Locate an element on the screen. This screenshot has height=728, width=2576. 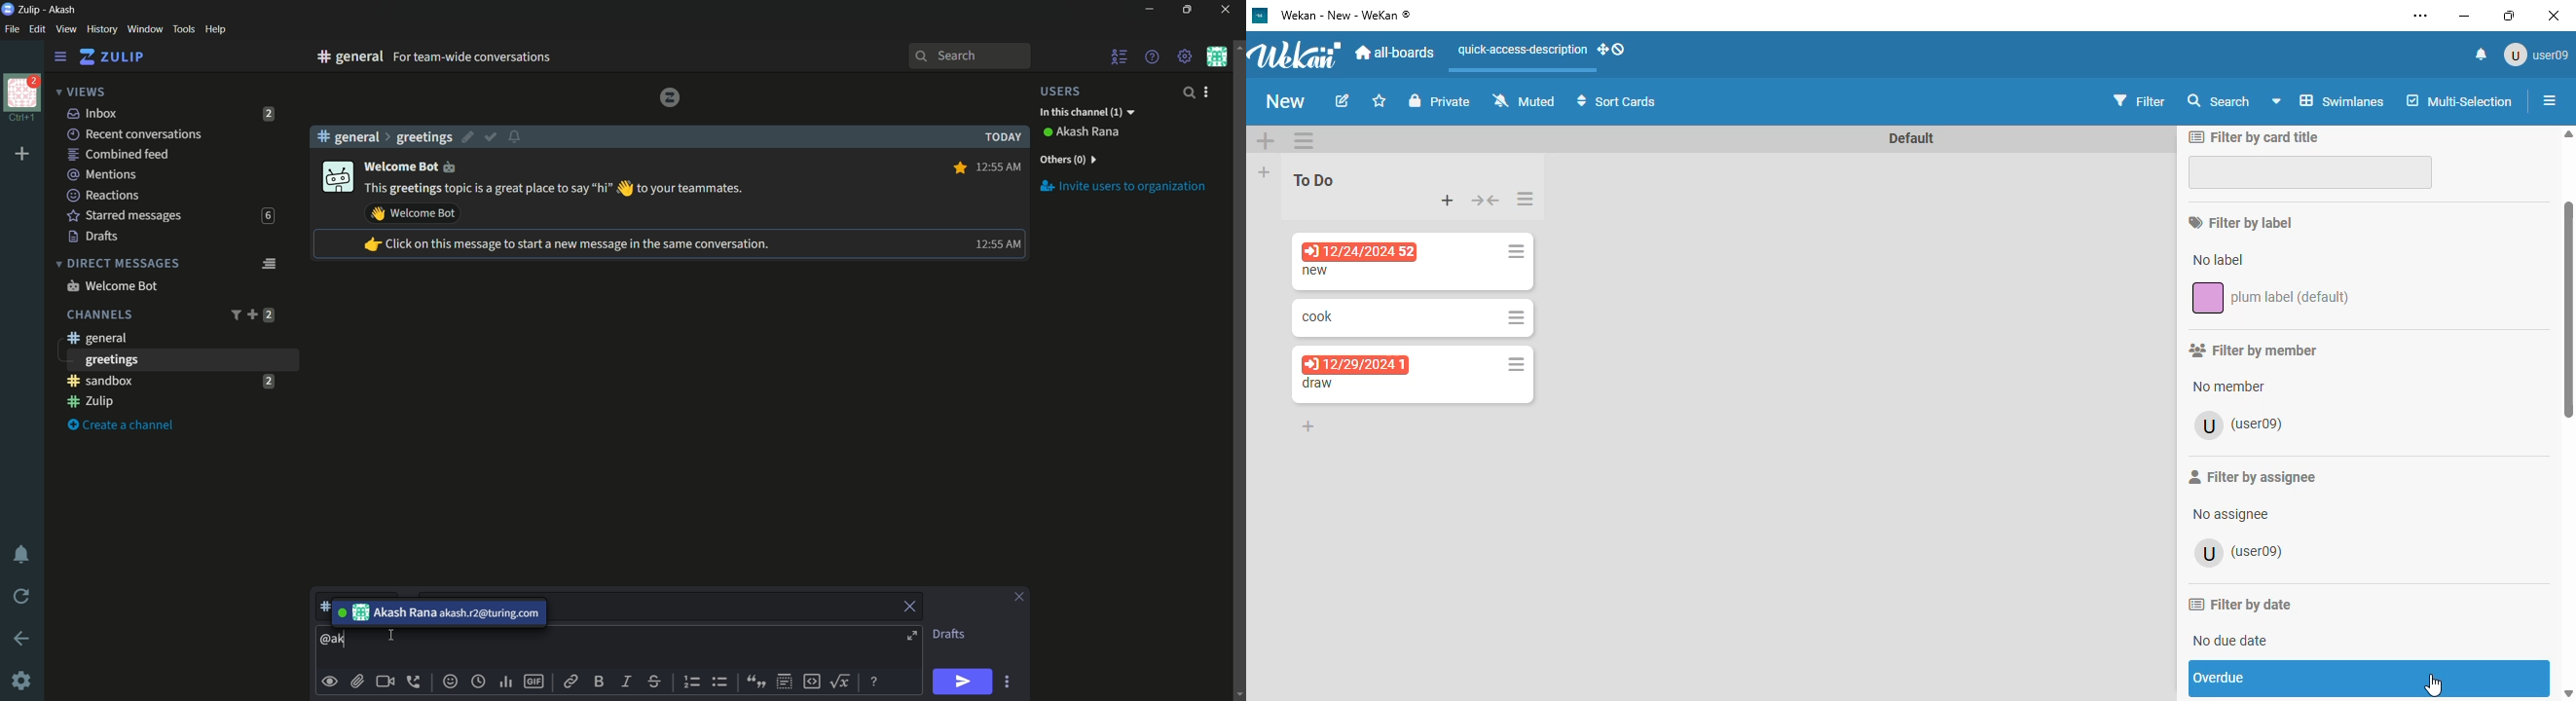
main menu is located at coordinates (1185, 56).